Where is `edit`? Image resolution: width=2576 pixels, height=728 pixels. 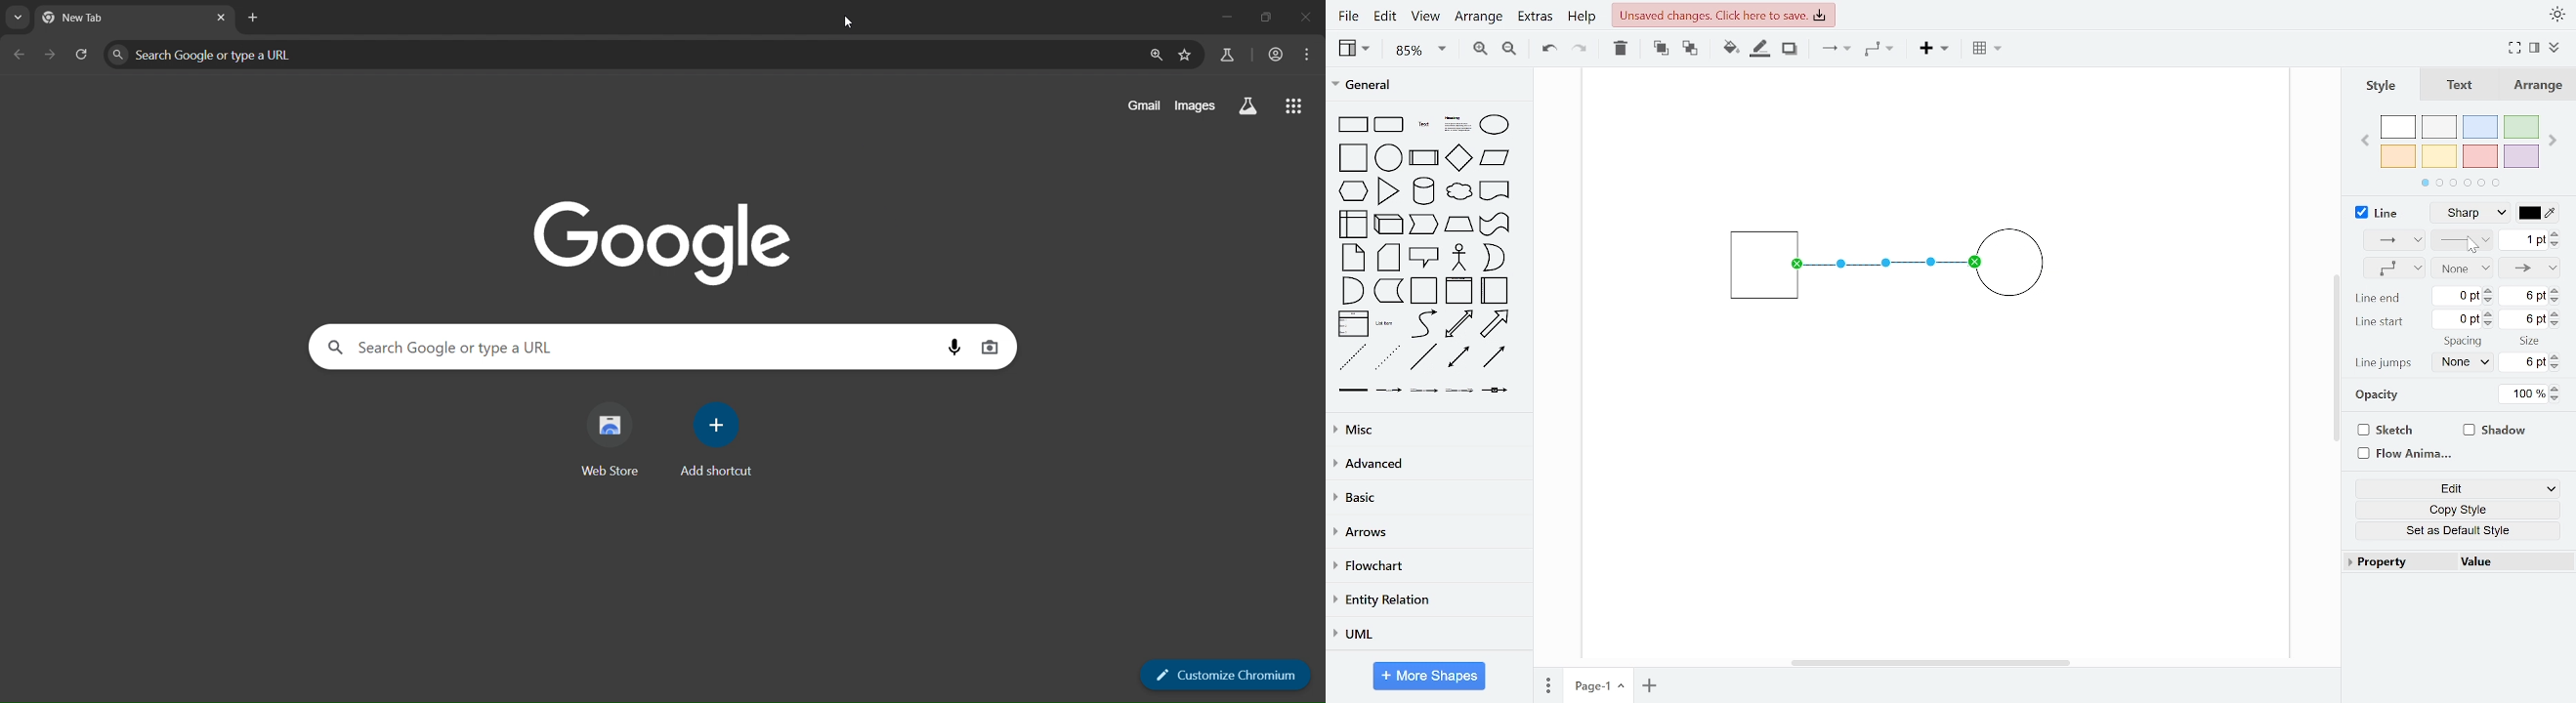 edit is located at coordinates (2461, 487).